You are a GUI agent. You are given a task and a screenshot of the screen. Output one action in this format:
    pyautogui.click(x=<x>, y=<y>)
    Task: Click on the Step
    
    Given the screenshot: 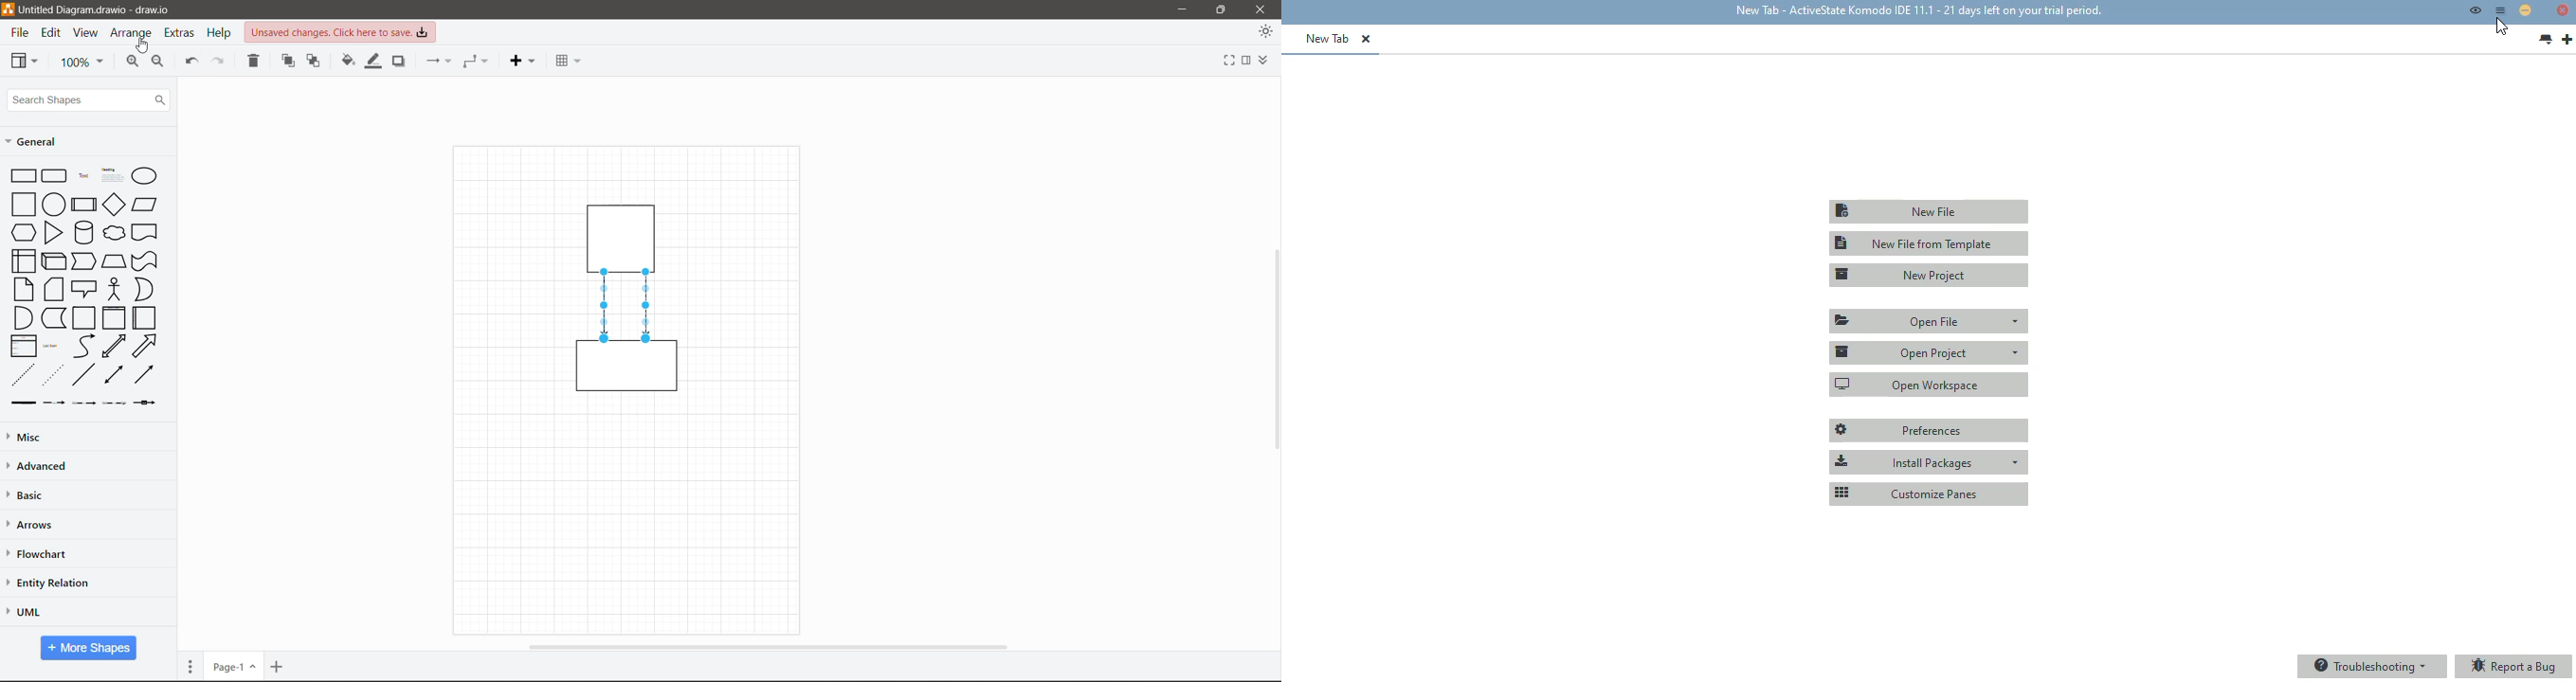 What is the action you would take?
    pyautogui.click(x=84, y=260)
    